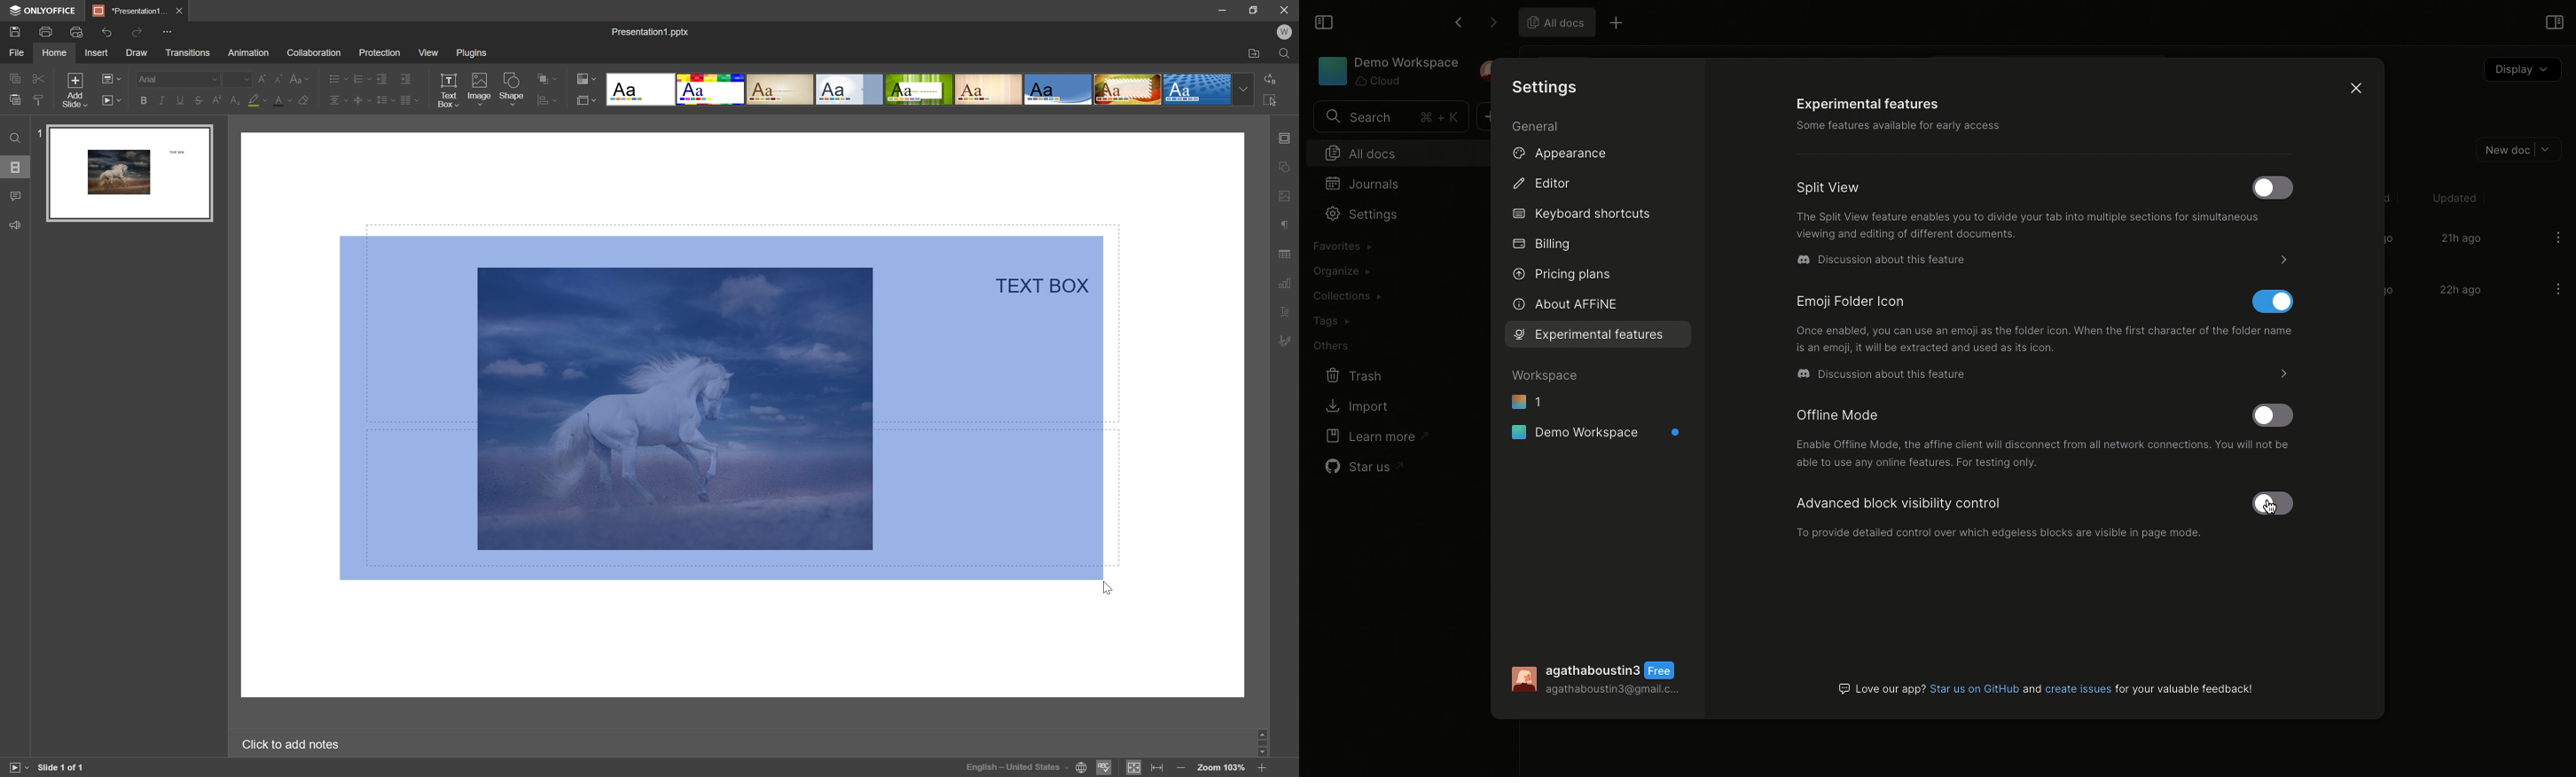  Describe the element at coordinates (1028, 767) in the screenshot. I see `set document language` at that location.